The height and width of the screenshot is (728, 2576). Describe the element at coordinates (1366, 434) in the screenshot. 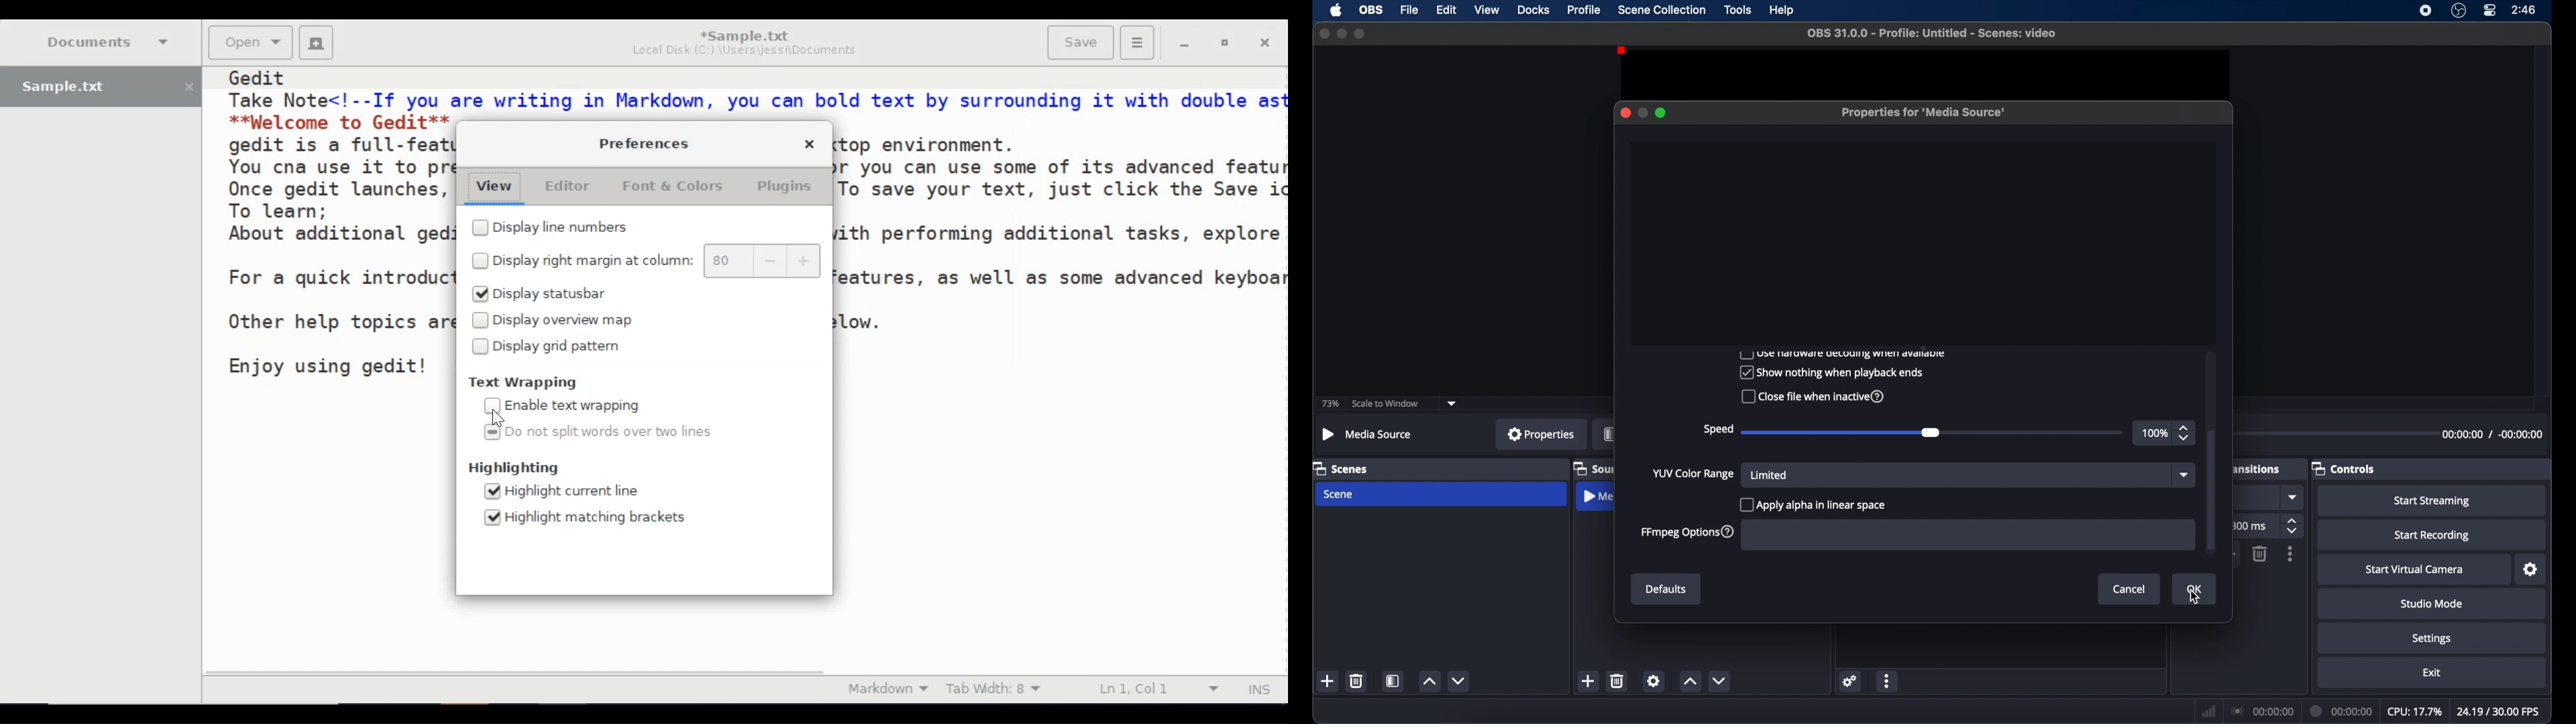

I see `media source` at that location.